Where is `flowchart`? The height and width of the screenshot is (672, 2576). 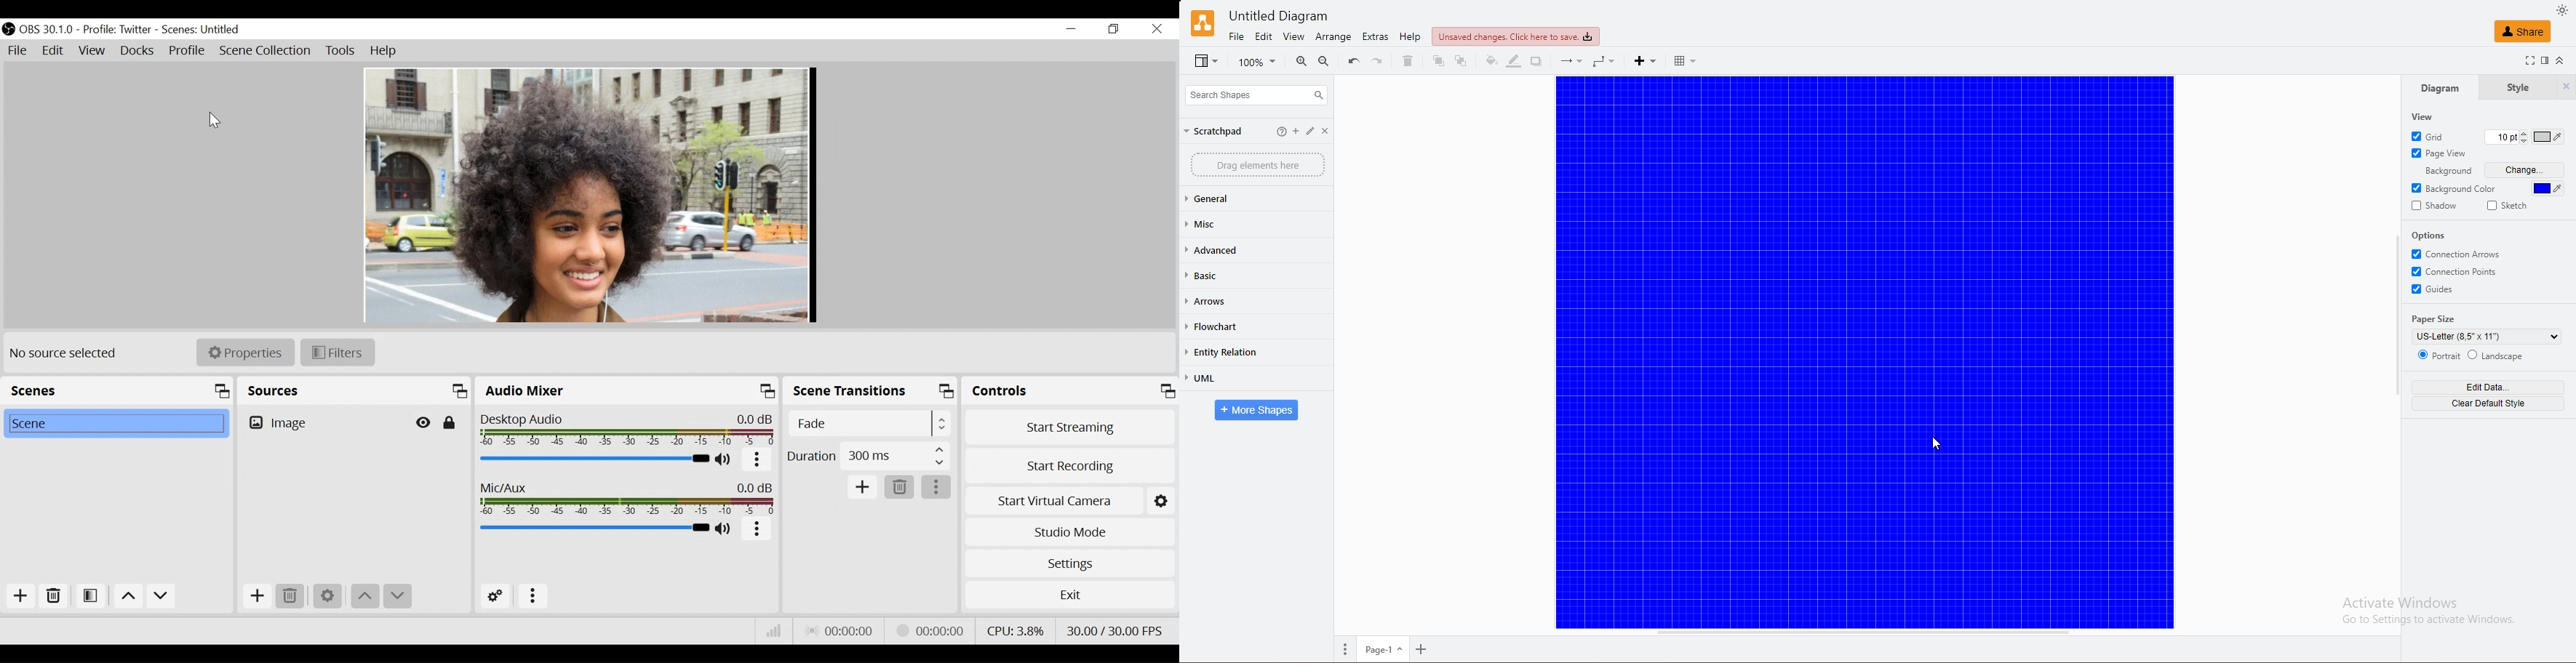 flowchart is located at coordinates (1233, 327).